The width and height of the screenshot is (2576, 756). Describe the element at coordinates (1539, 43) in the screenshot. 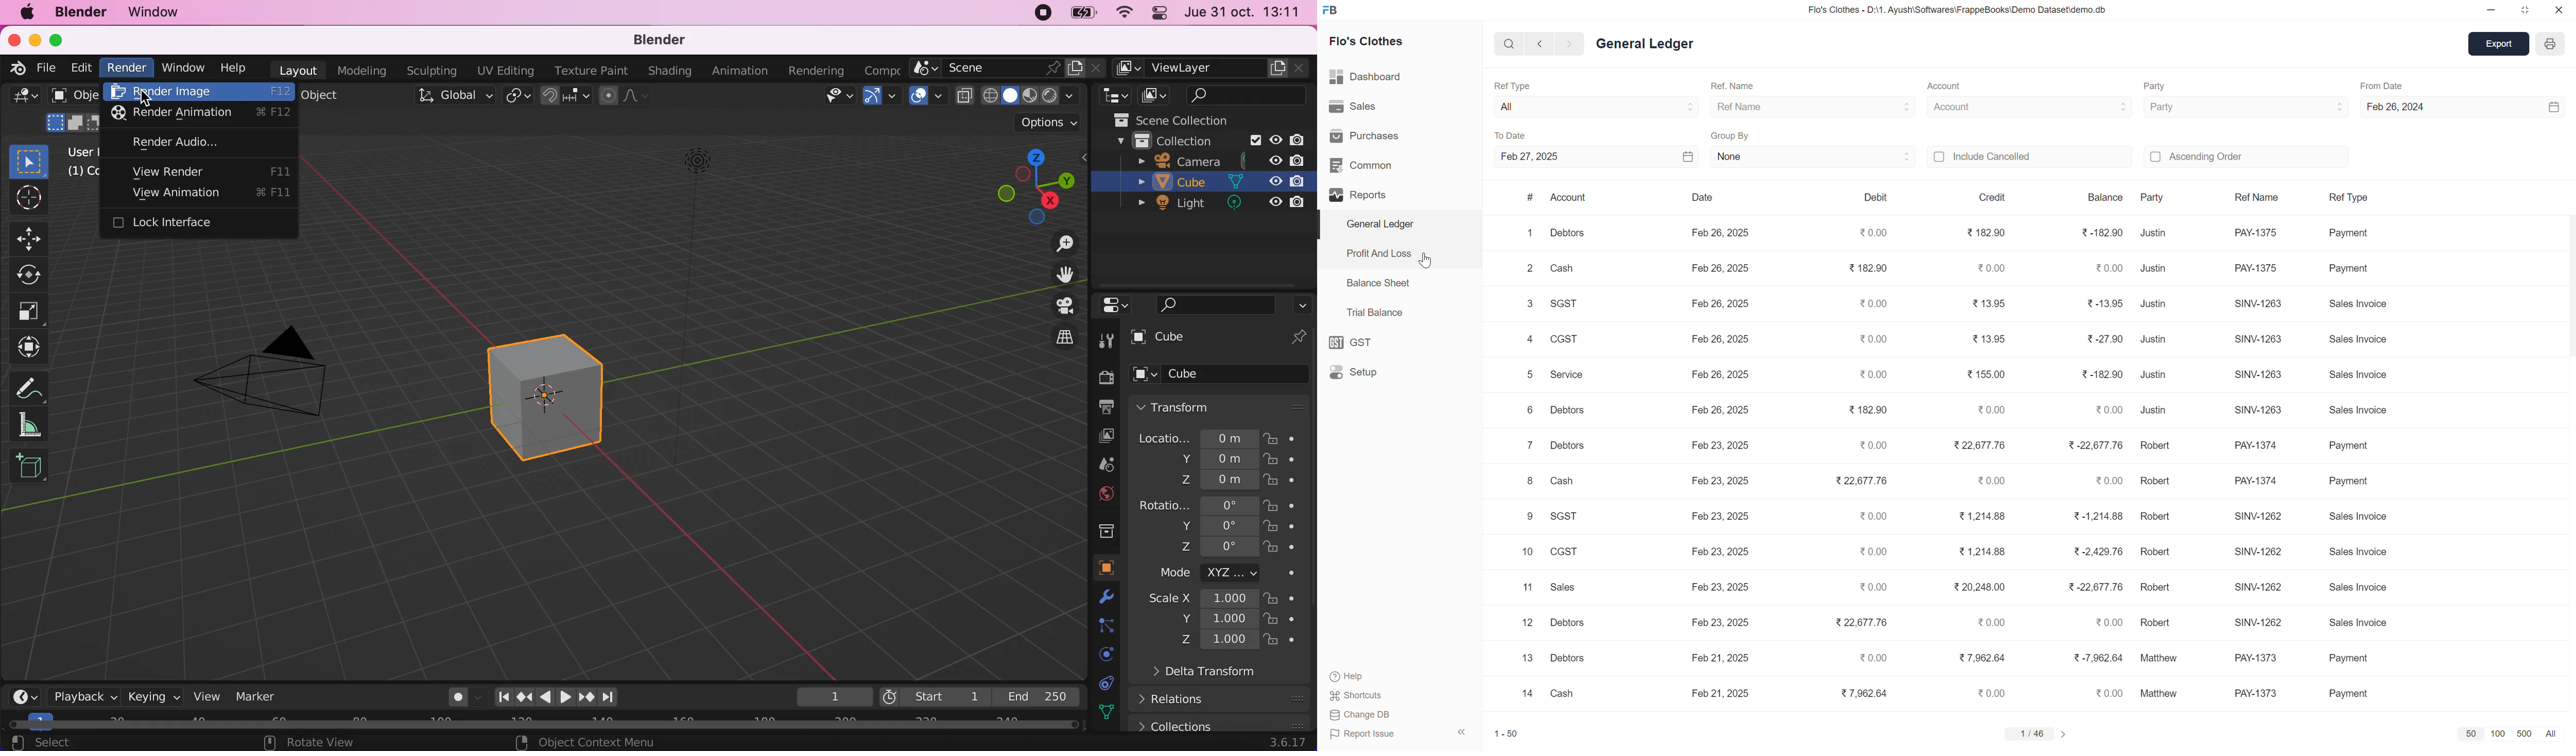

I see `previous` at that location.